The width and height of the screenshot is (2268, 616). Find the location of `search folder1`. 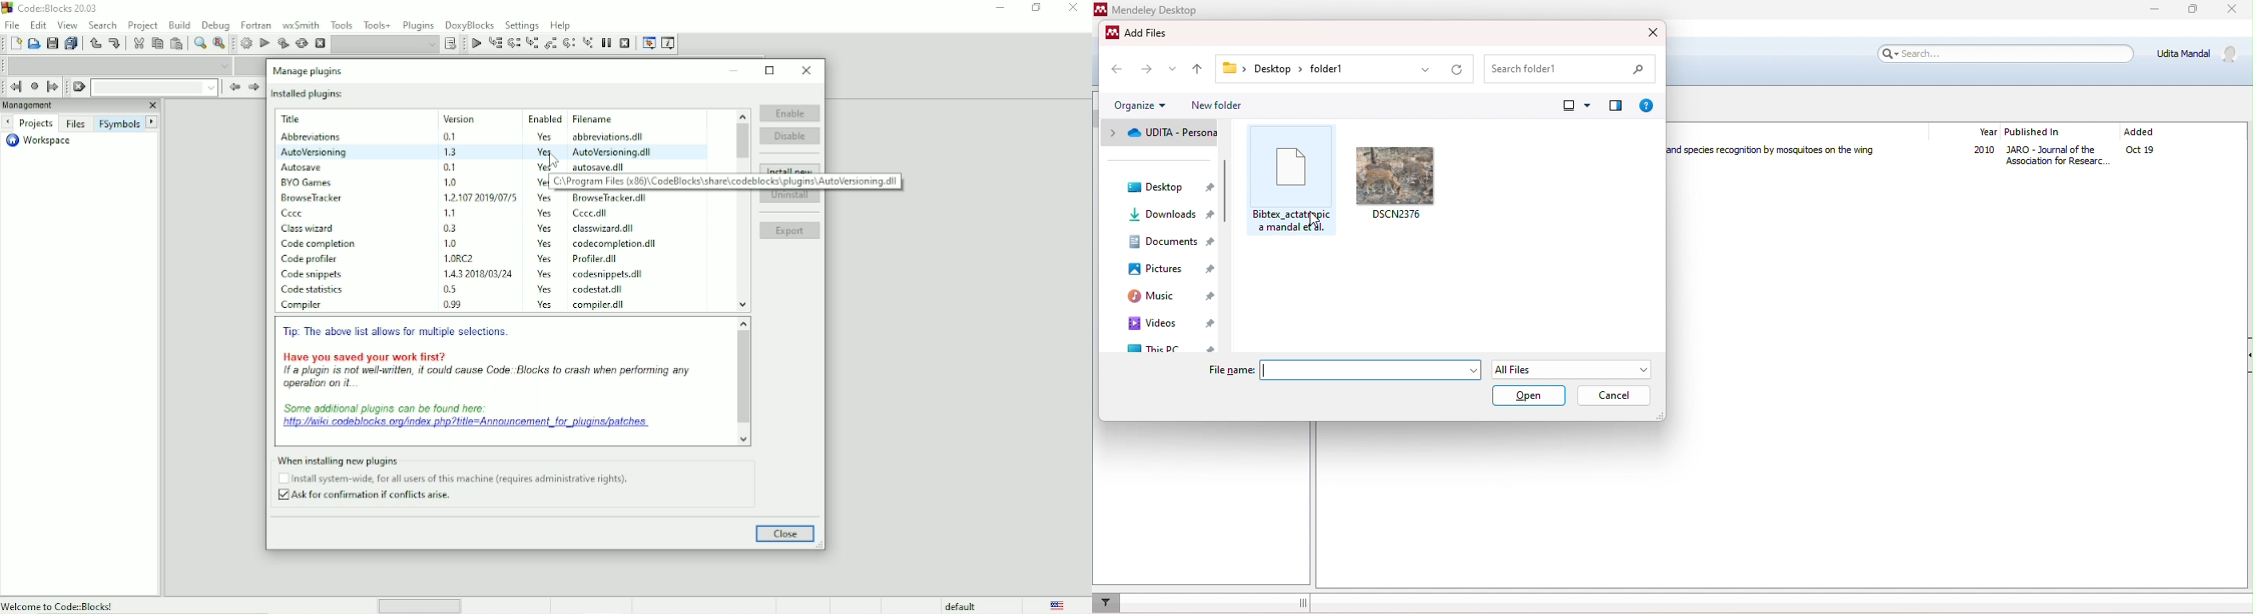

search folder1 is located at coordinates (1571, 70).